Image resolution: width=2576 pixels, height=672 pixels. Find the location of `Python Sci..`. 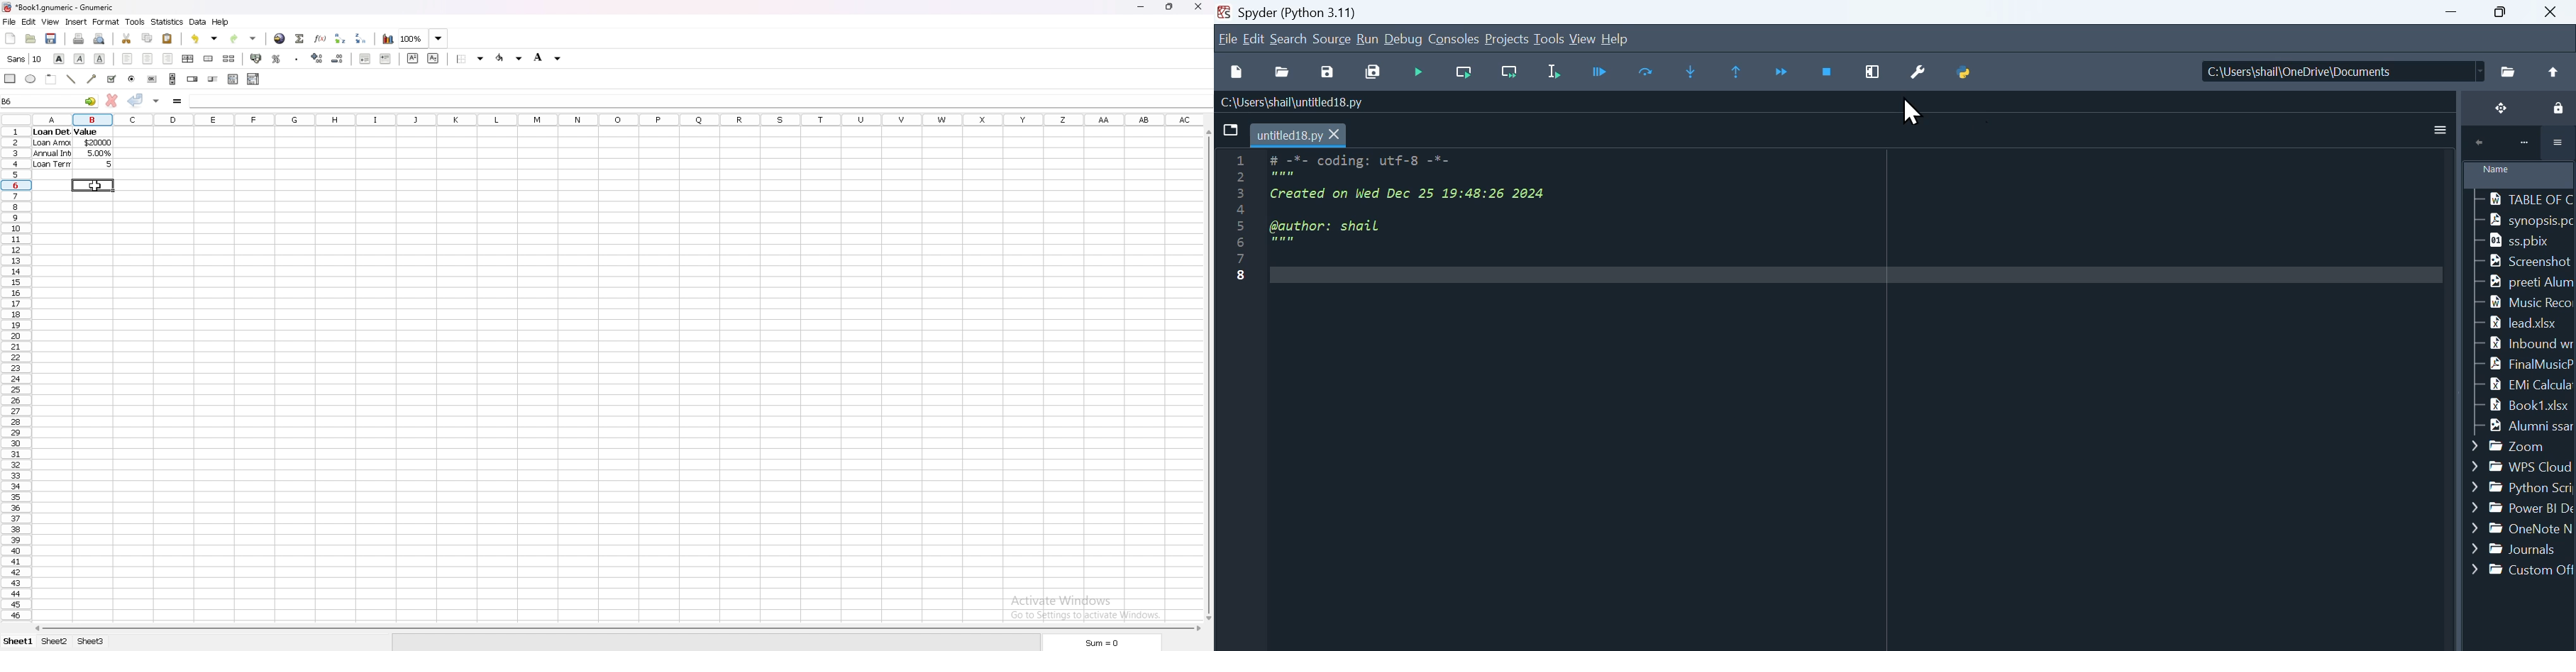

Python Sci.. is located at coordinates (2524, 490).